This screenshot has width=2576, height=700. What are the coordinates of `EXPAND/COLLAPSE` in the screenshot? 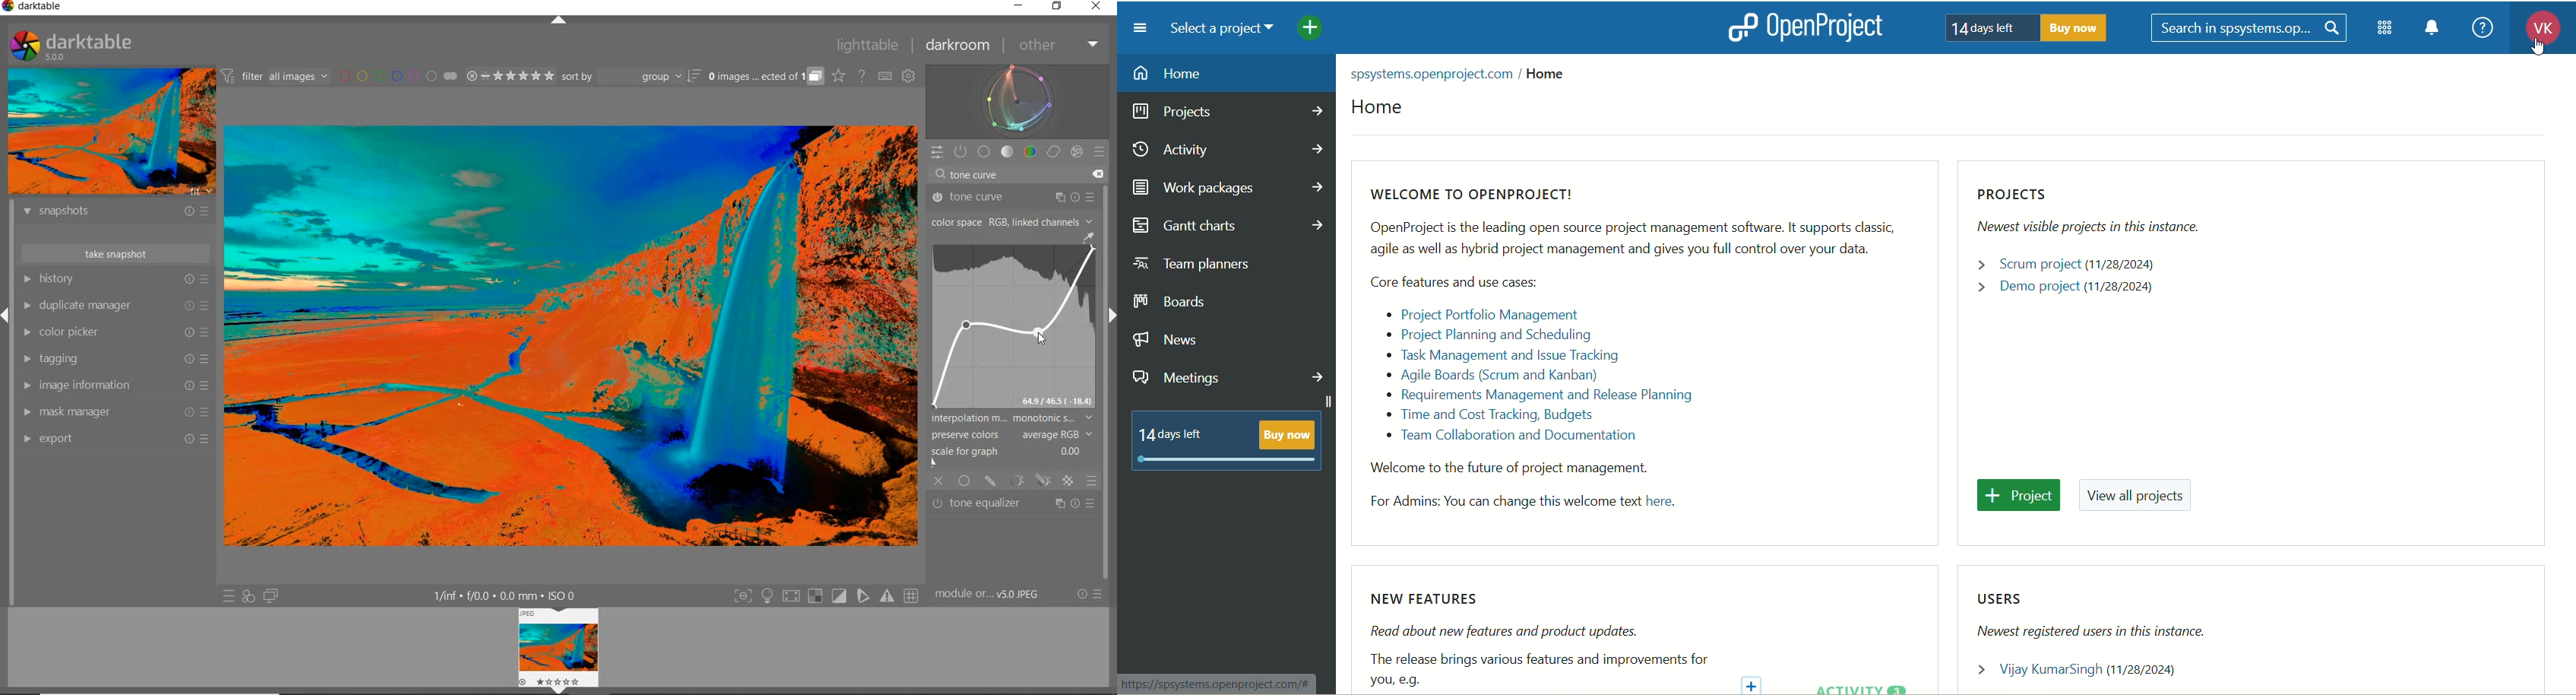 It's located at (560, 23).